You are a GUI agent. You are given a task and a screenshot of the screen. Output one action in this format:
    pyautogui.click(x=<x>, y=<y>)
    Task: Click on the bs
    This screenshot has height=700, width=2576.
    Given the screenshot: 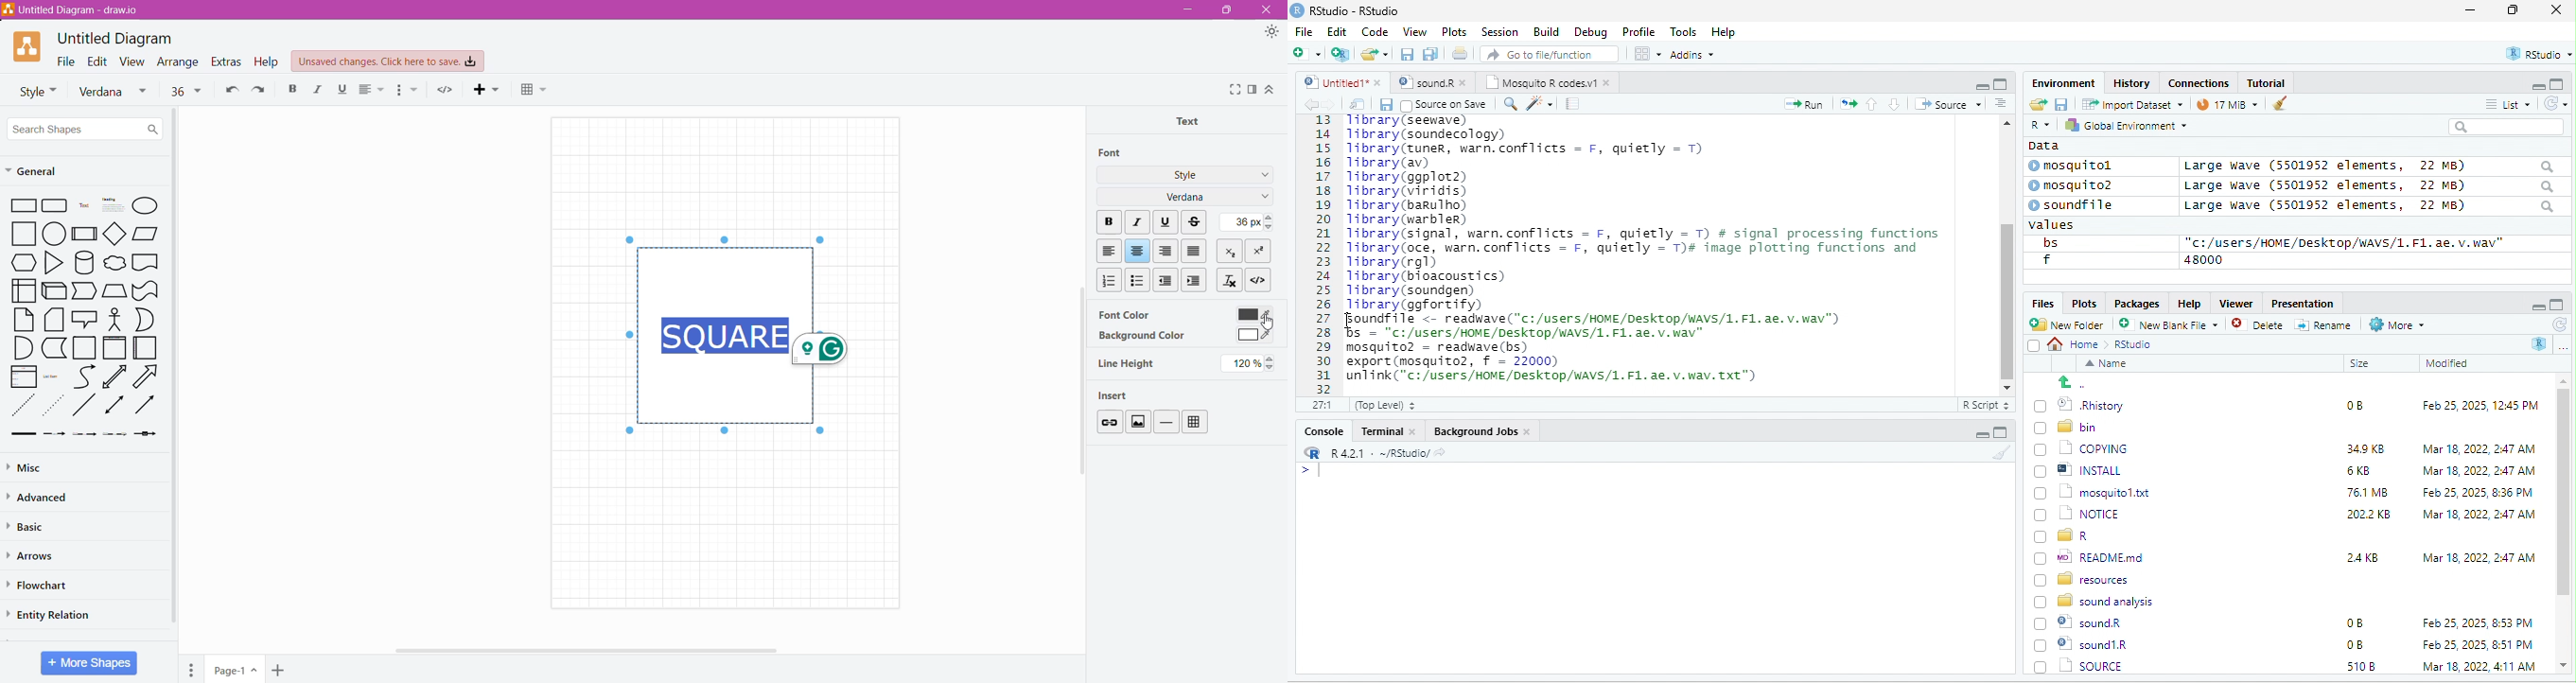 What is the action you would take?
    pyautogui.click(x=2047, y=242)
    